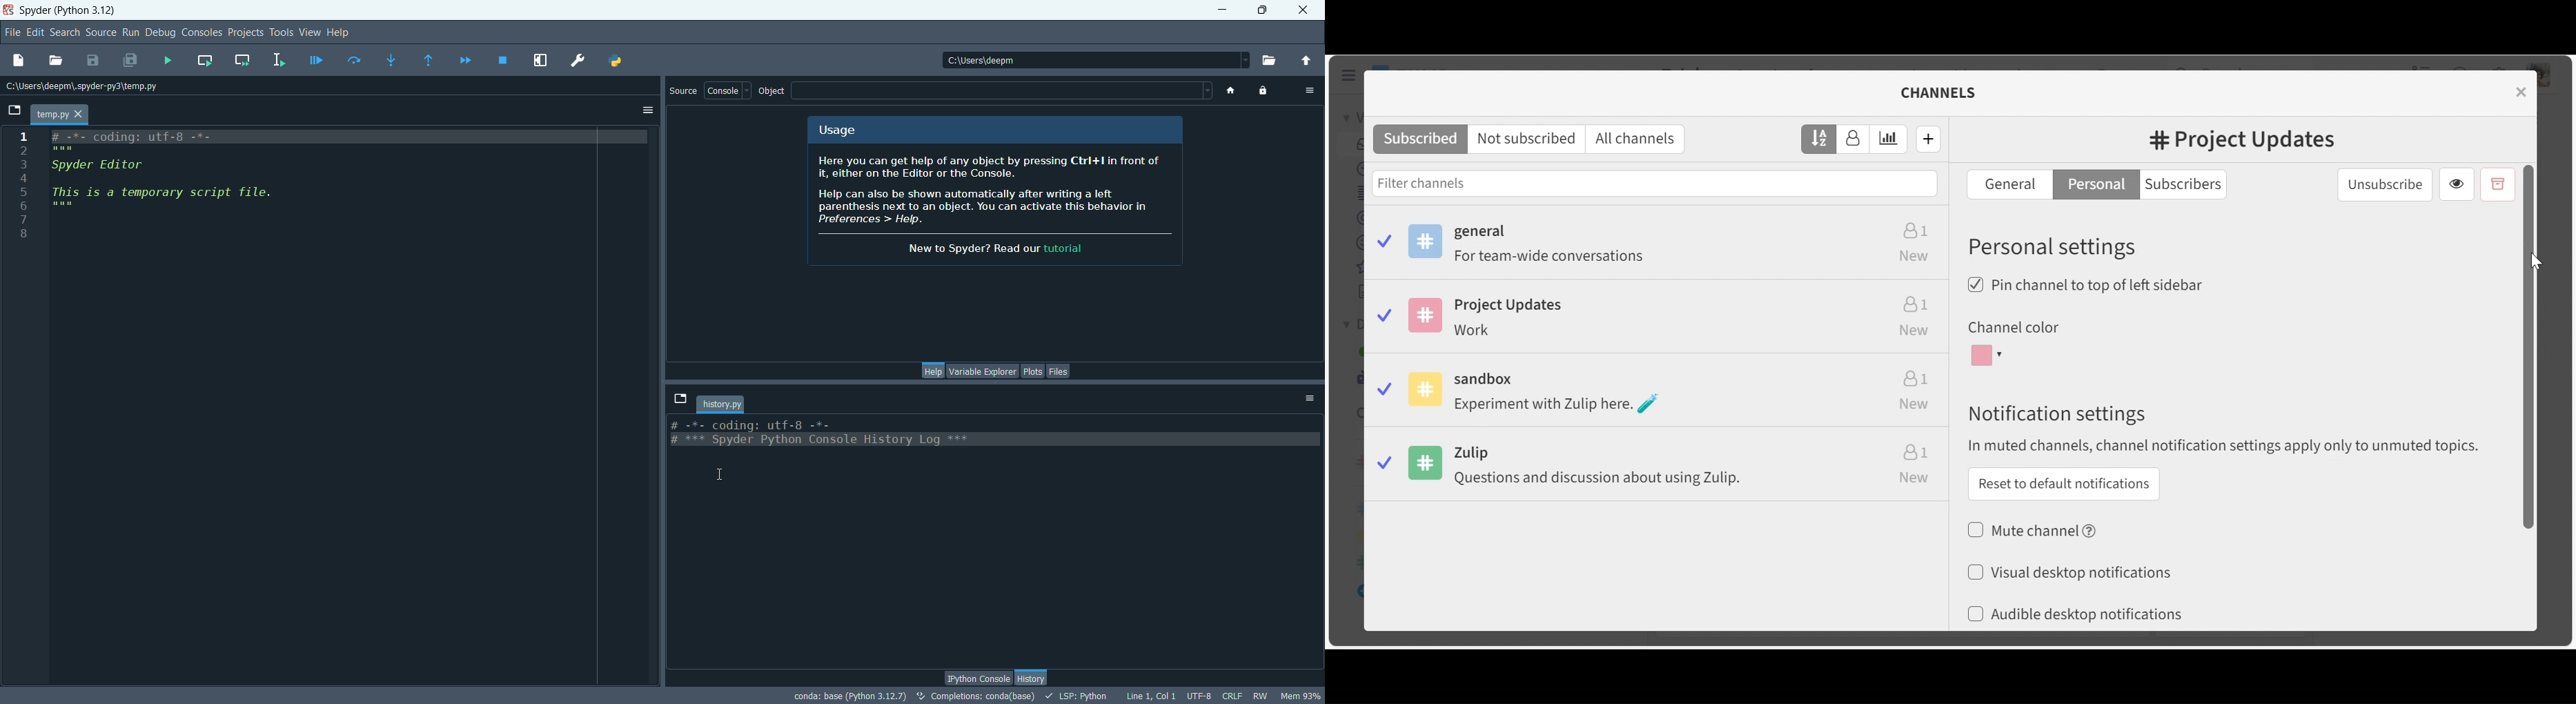 The height and width of the screenshot is (728, 2576). What do you see at coordinates (467, 60) in the screenshot?
I see `continue execution until next breakpoint` at bounding box center [467, 60].